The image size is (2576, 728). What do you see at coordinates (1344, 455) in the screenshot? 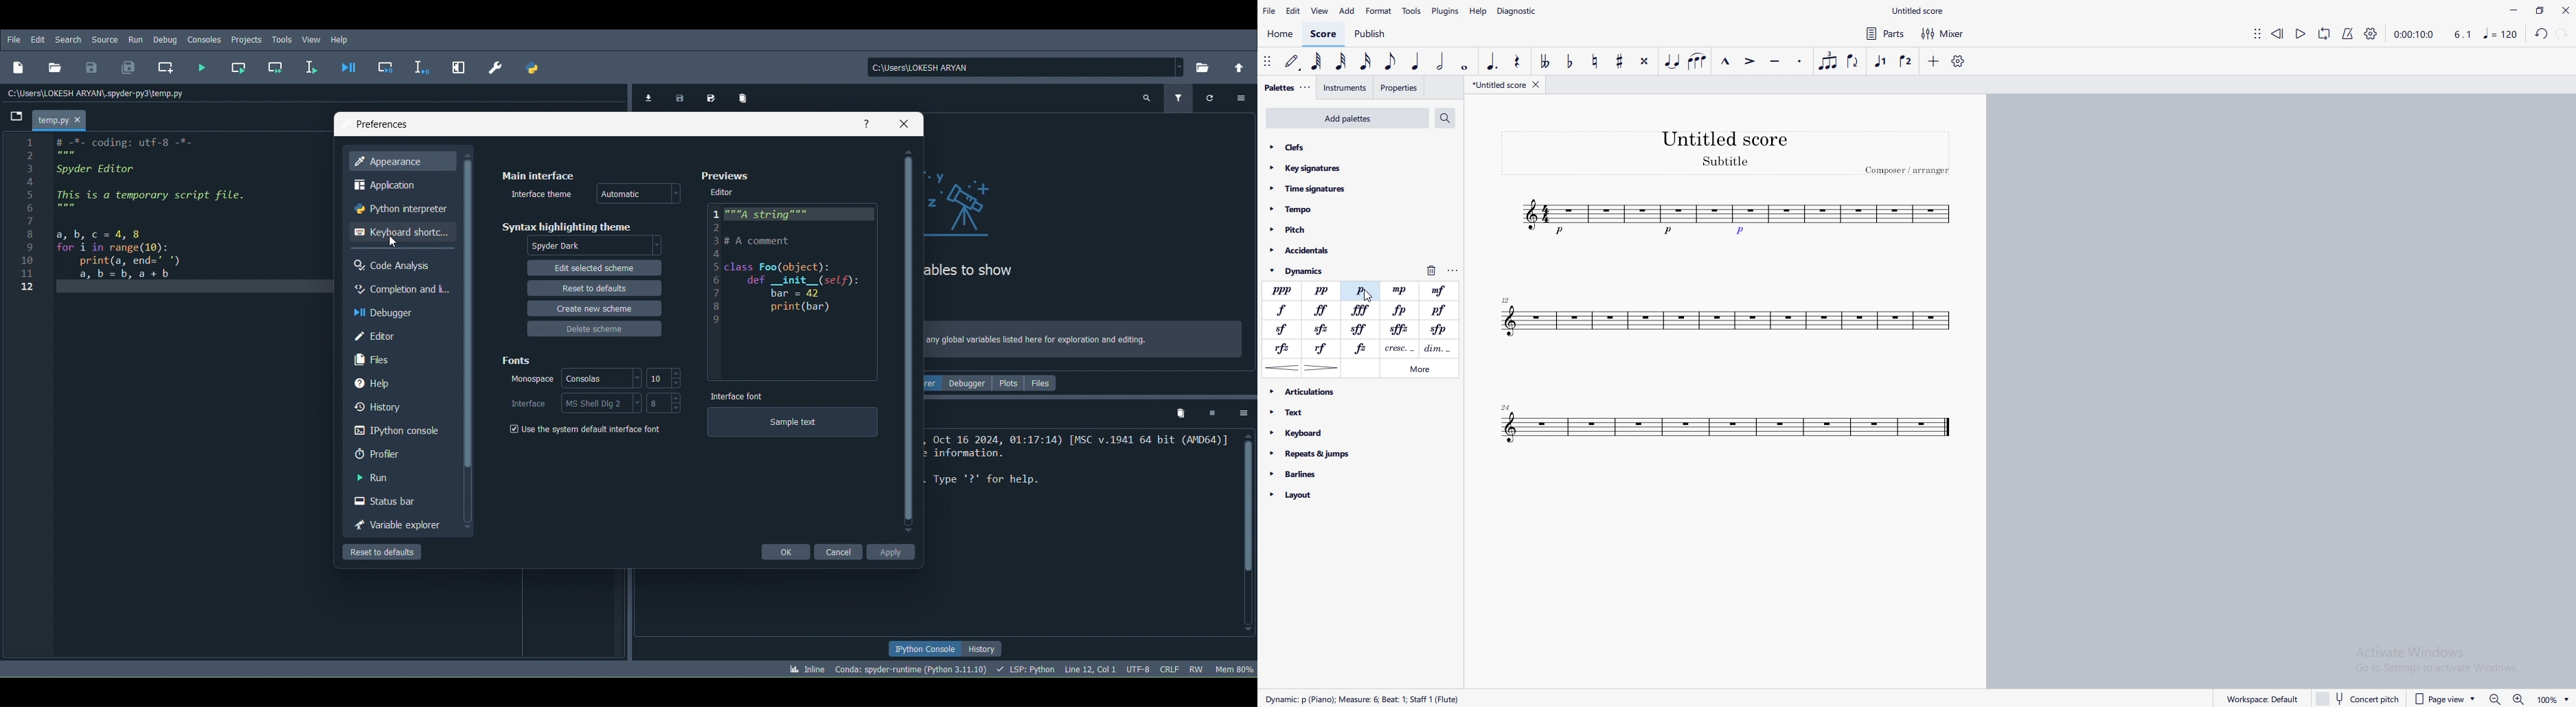
I see `repeats and jumps` at bounding box center [1344, 455].